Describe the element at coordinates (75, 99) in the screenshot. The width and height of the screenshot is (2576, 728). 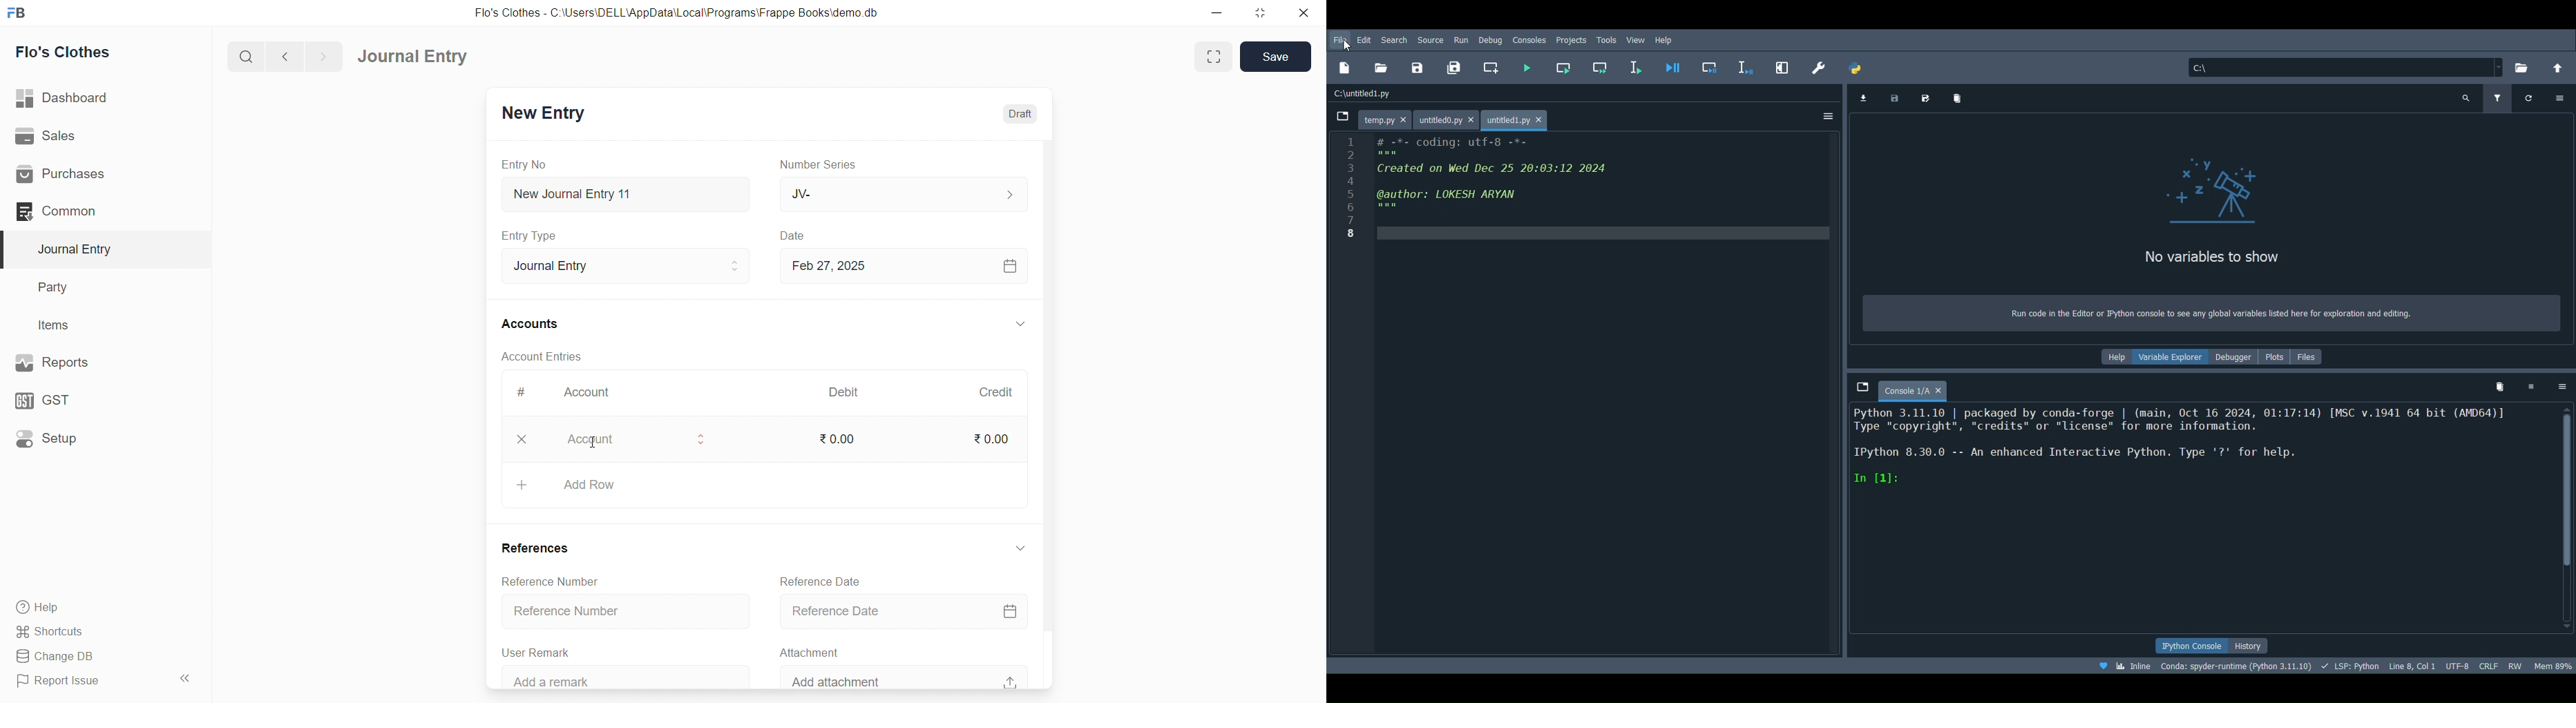
I see `| Dashboard` at that location.